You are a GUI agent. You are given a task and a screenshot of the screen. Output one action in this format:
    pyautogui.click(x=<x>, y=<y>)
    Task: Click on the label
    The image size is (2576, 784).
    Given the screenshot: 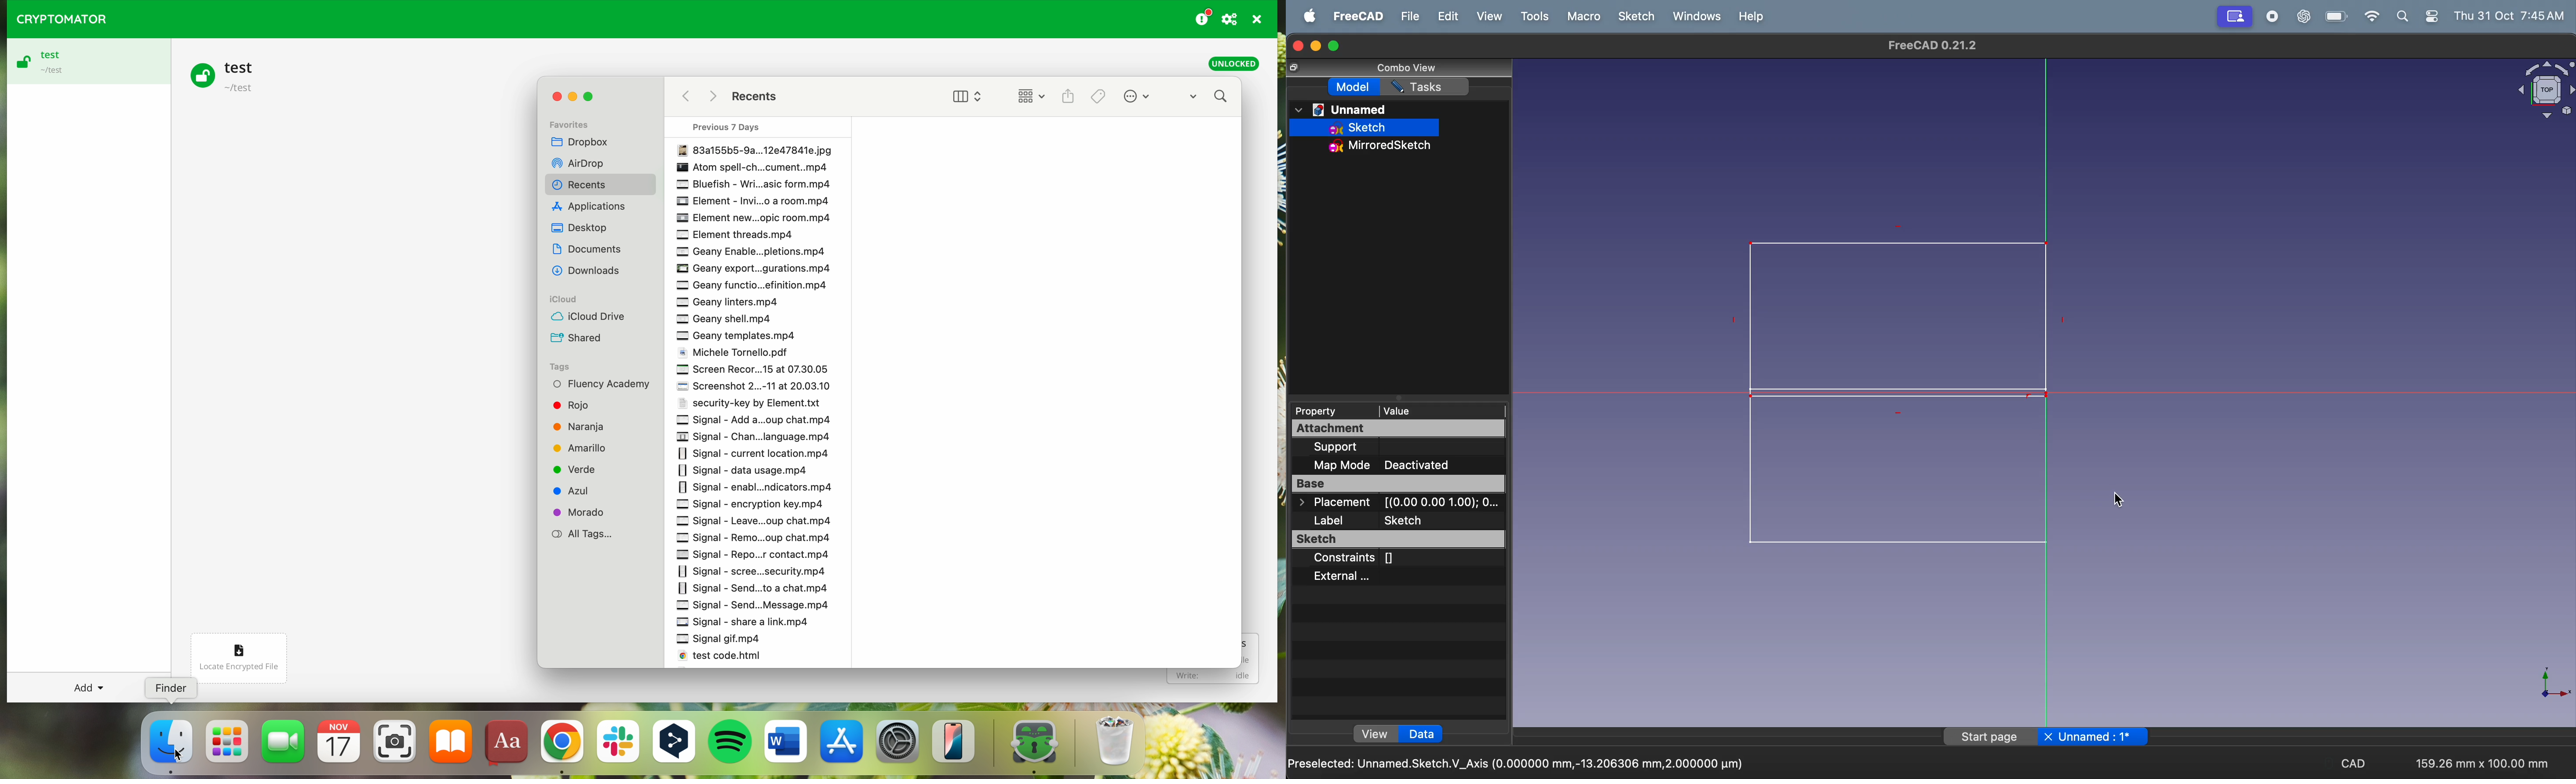 What is the action you would take?
    pyautogui.click(x=1401, y=520)
    